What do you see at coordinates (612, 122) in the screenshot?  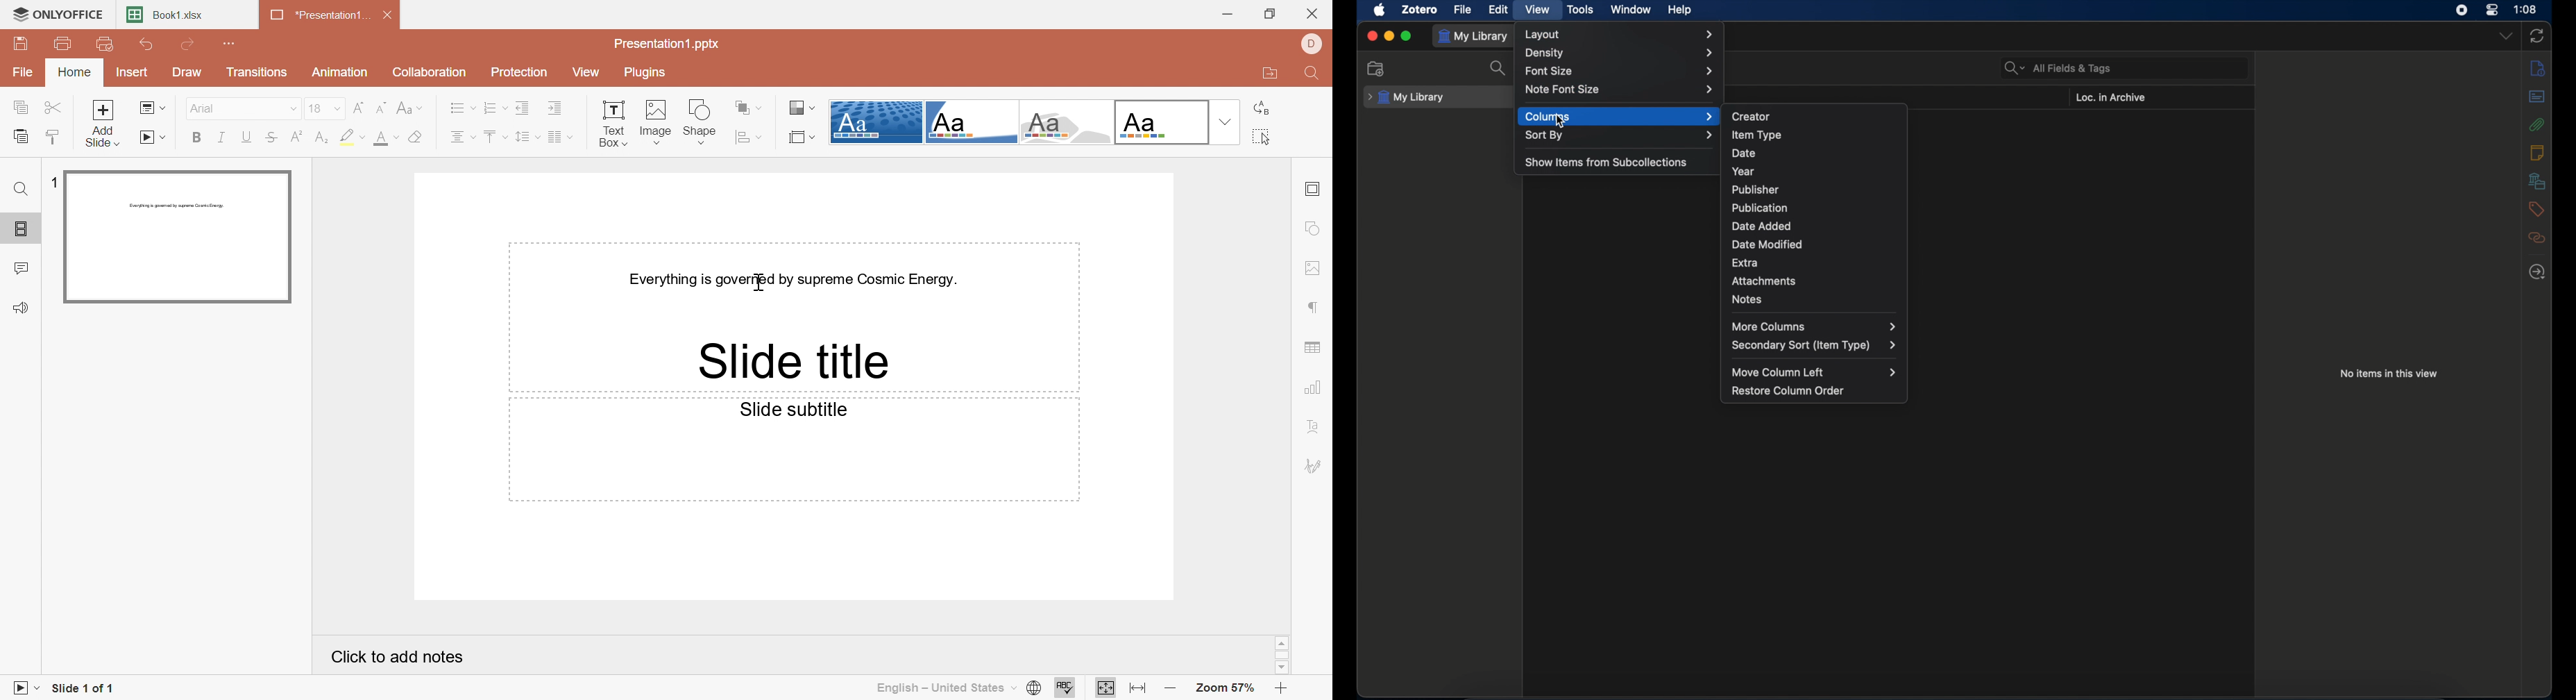 I see `Text Box` at bounding box center [612, 122].